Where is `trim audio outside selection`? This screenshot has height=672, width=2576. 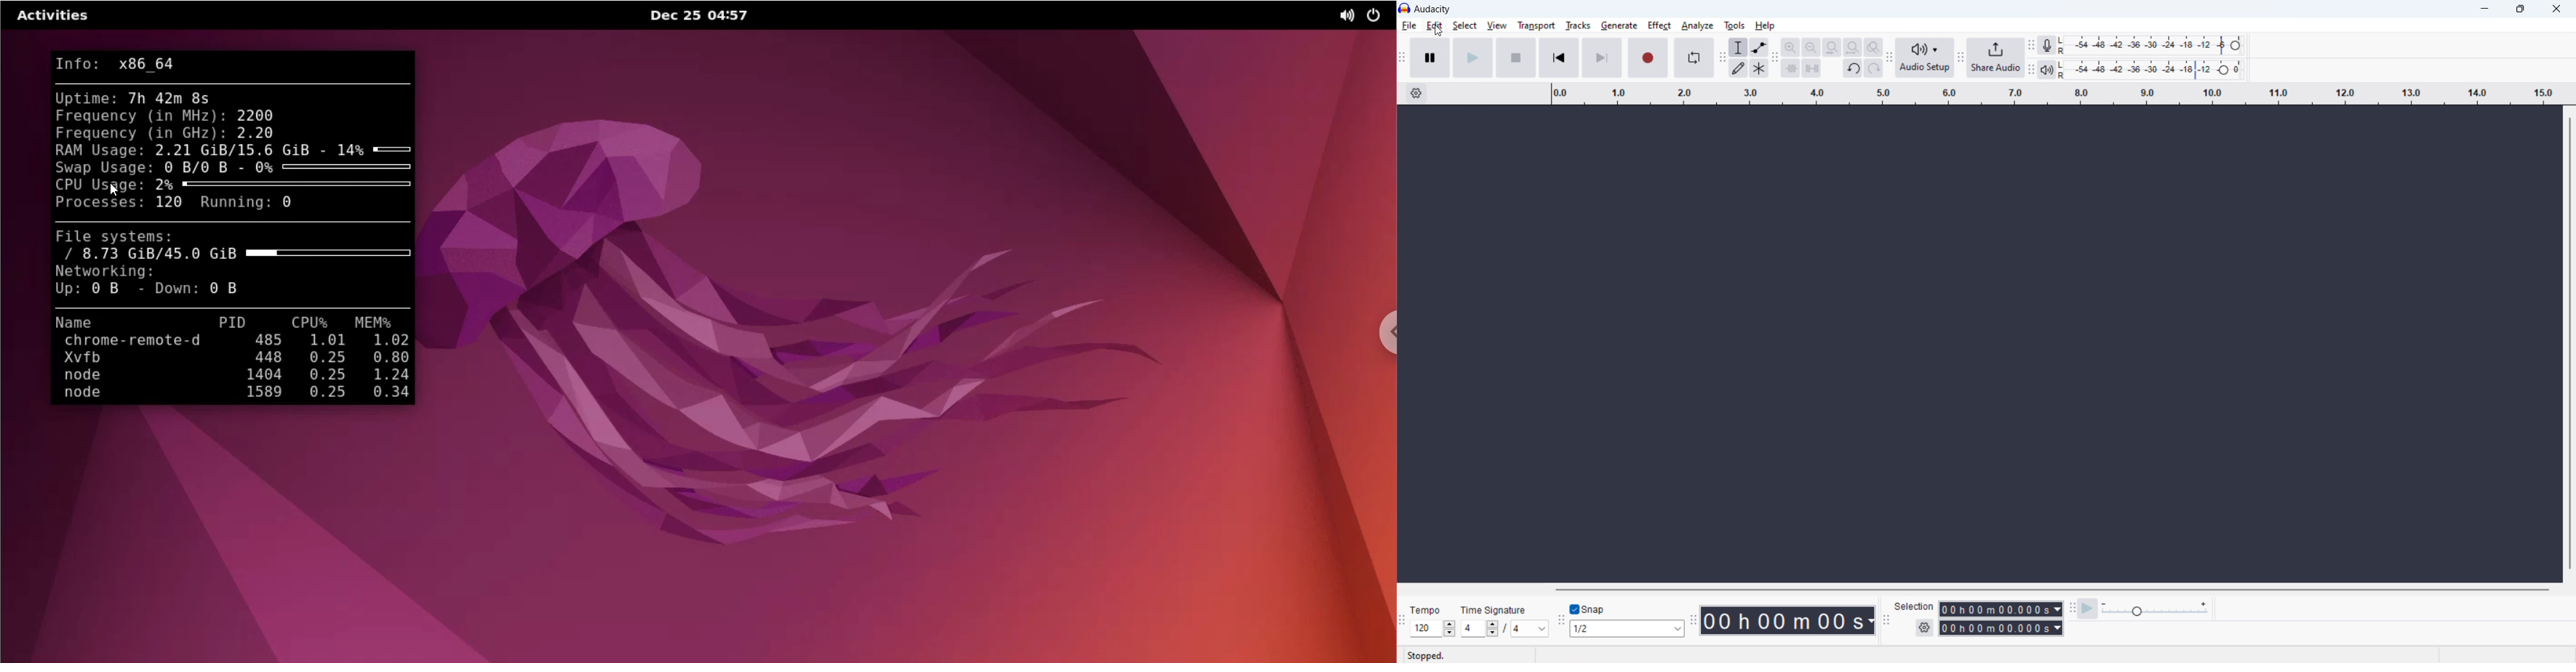 trim audio outside selection is located at coordinates (1791, 68).